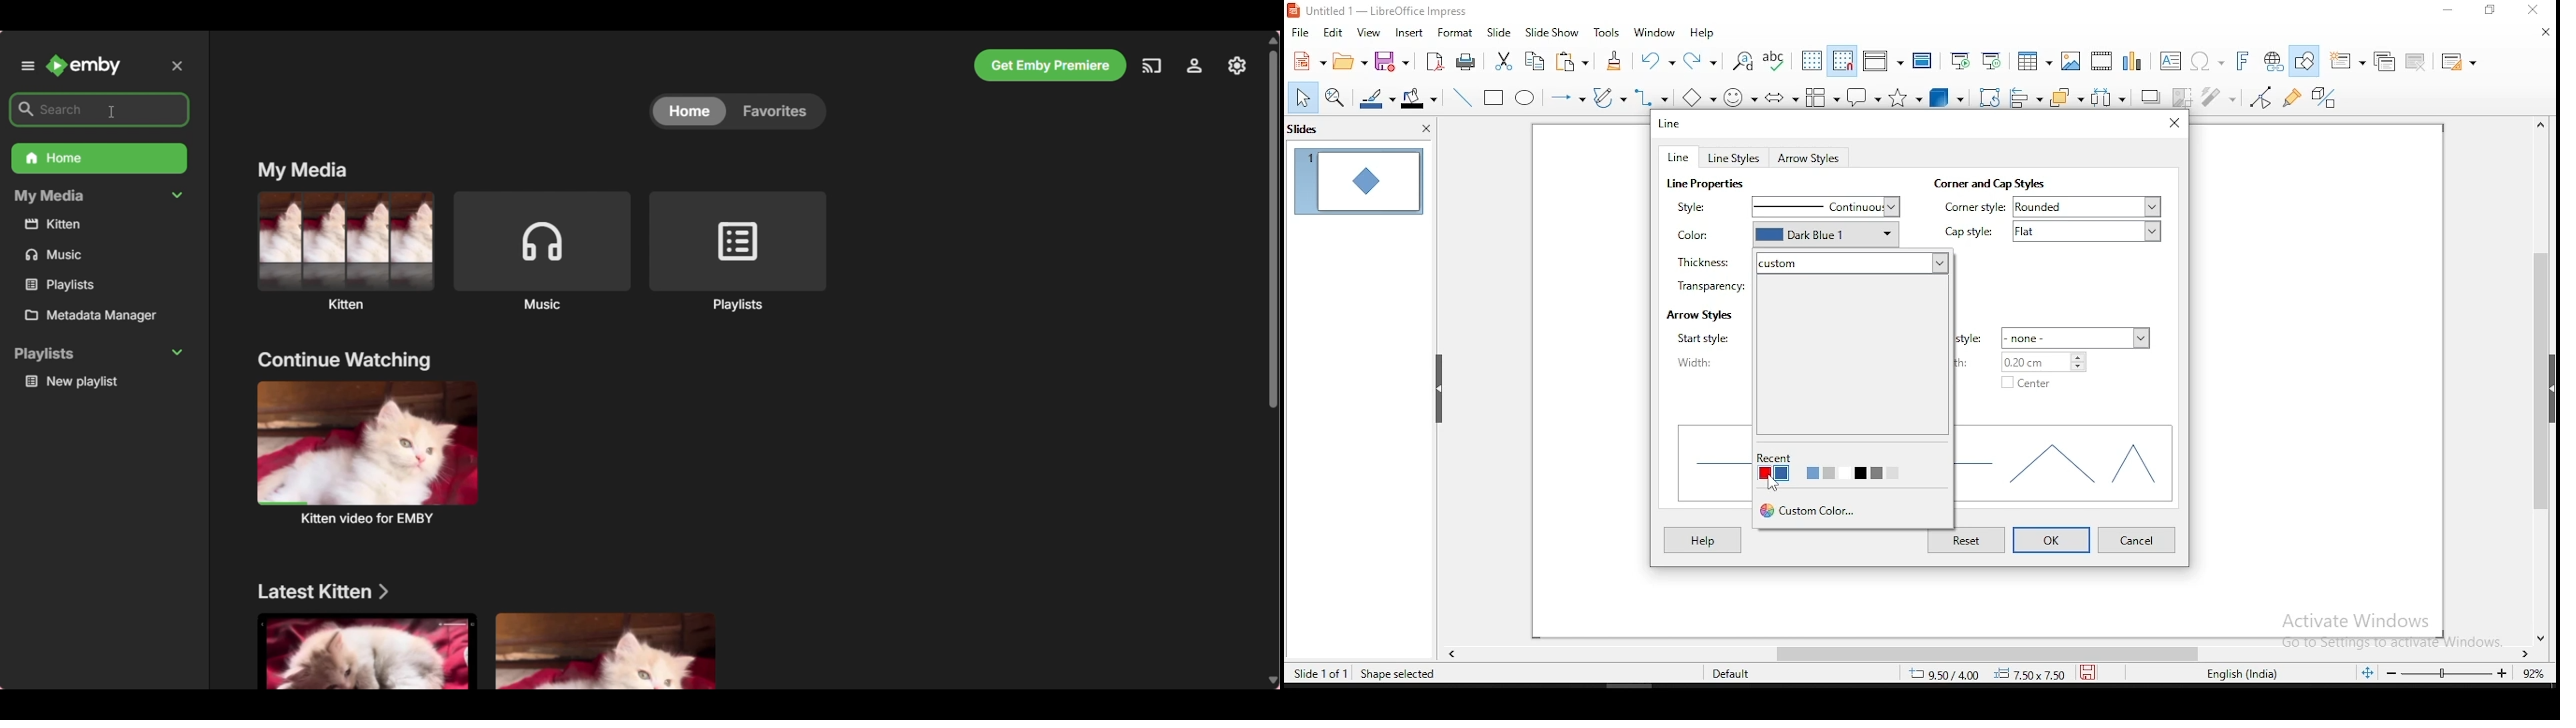 This screenshot has width=2576, height=728. I want to click on home, so click(687, 111).